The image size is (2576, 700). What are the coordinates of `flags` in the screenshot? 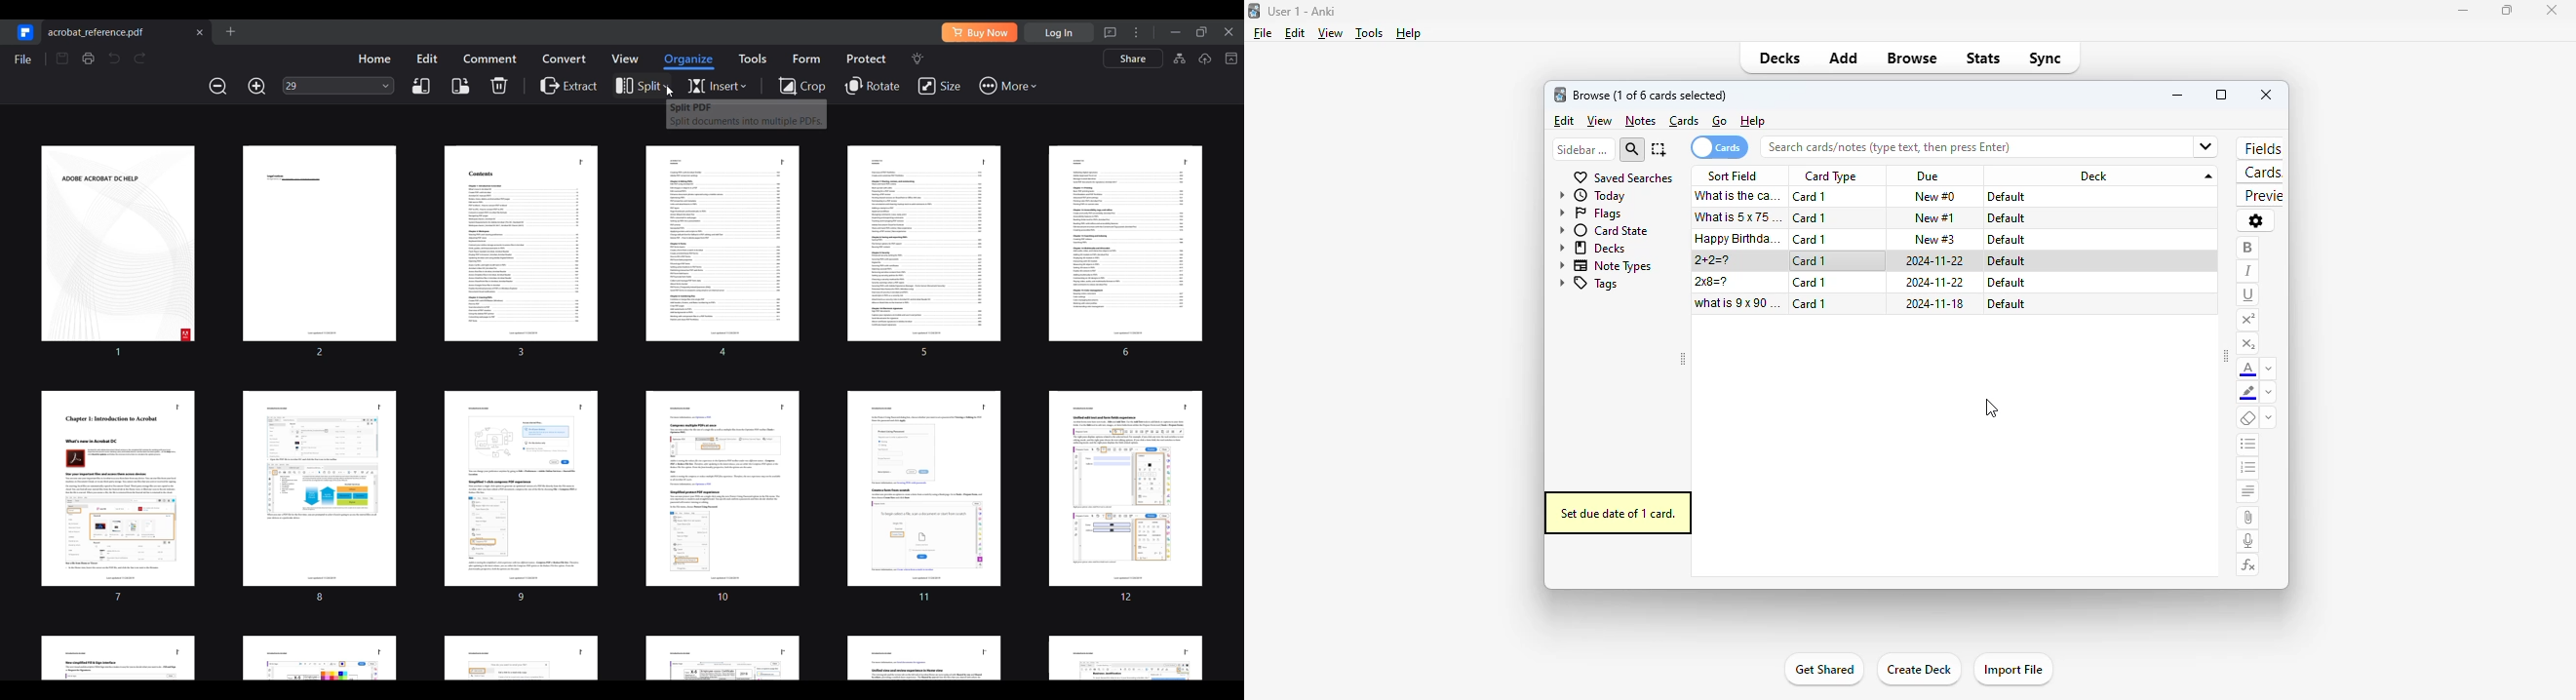 It's located at (1590, 214).